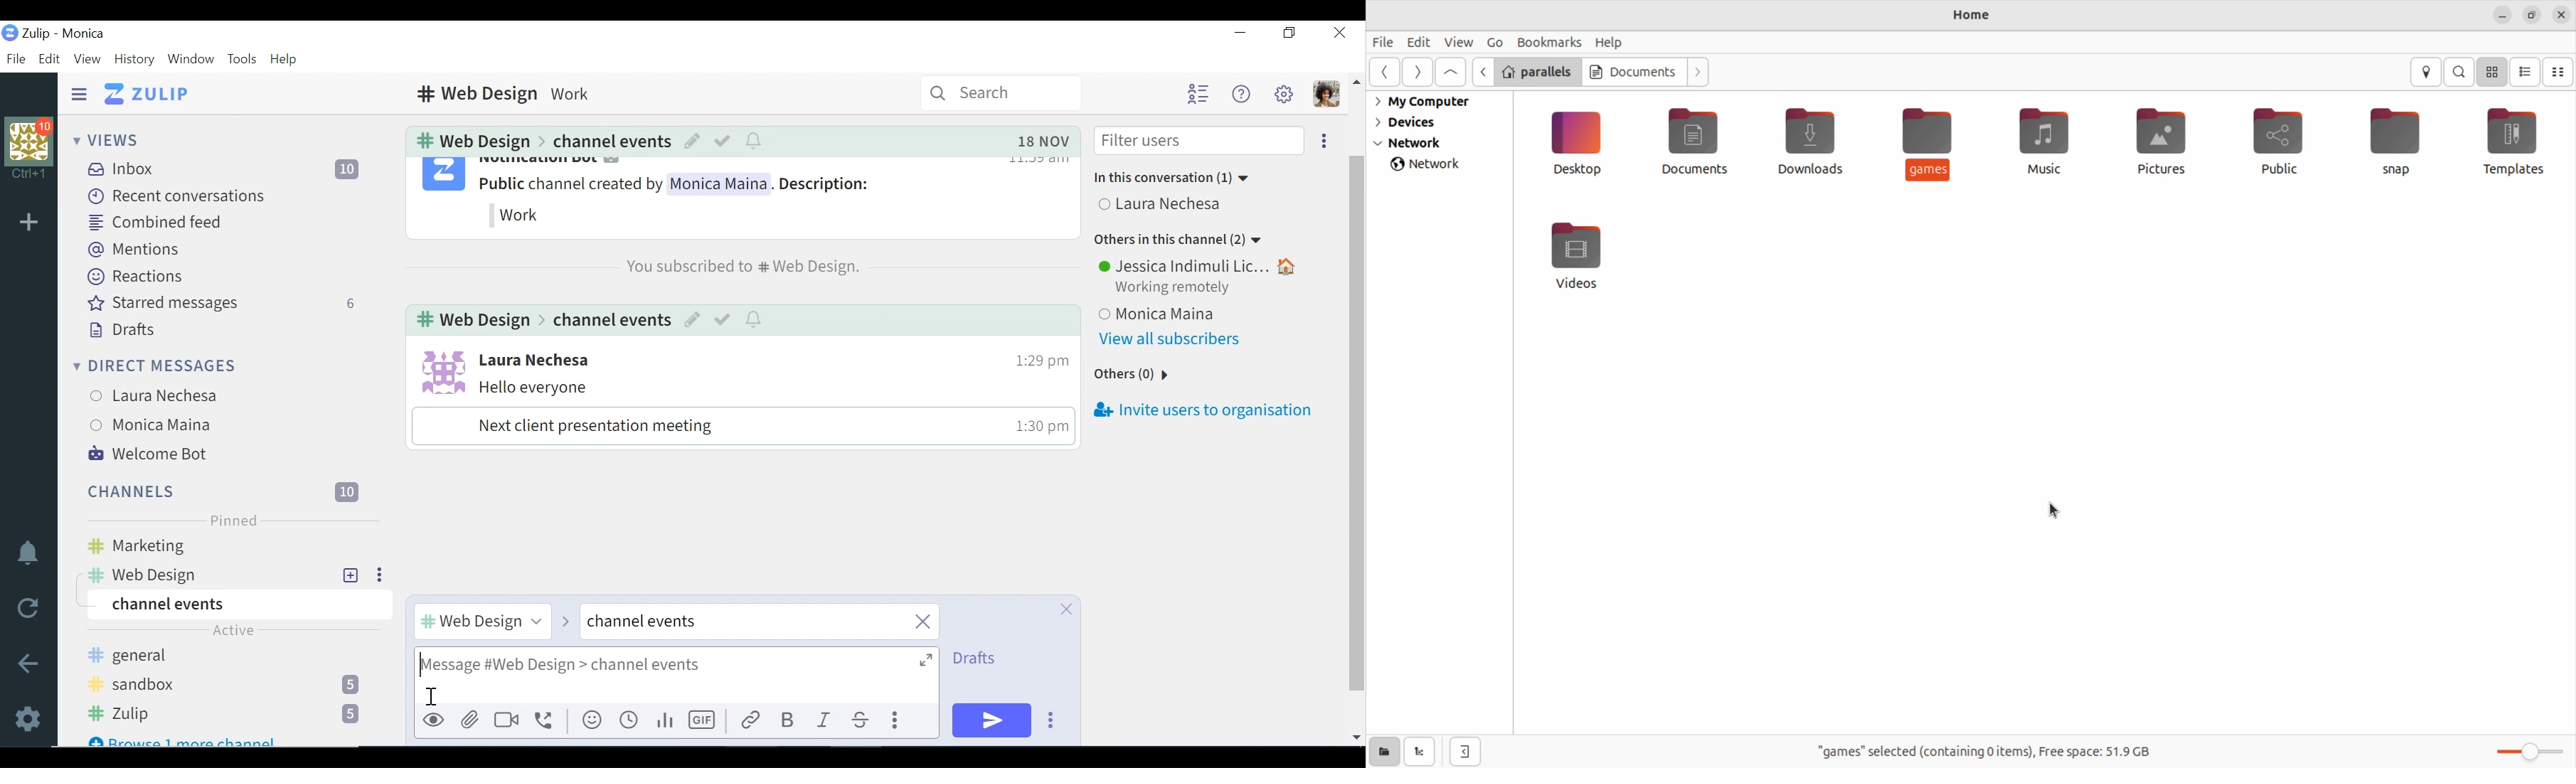 Image resolution: width=2576 pixels, height=784 pixels. I want to click on cursor, so click(2058, 511).